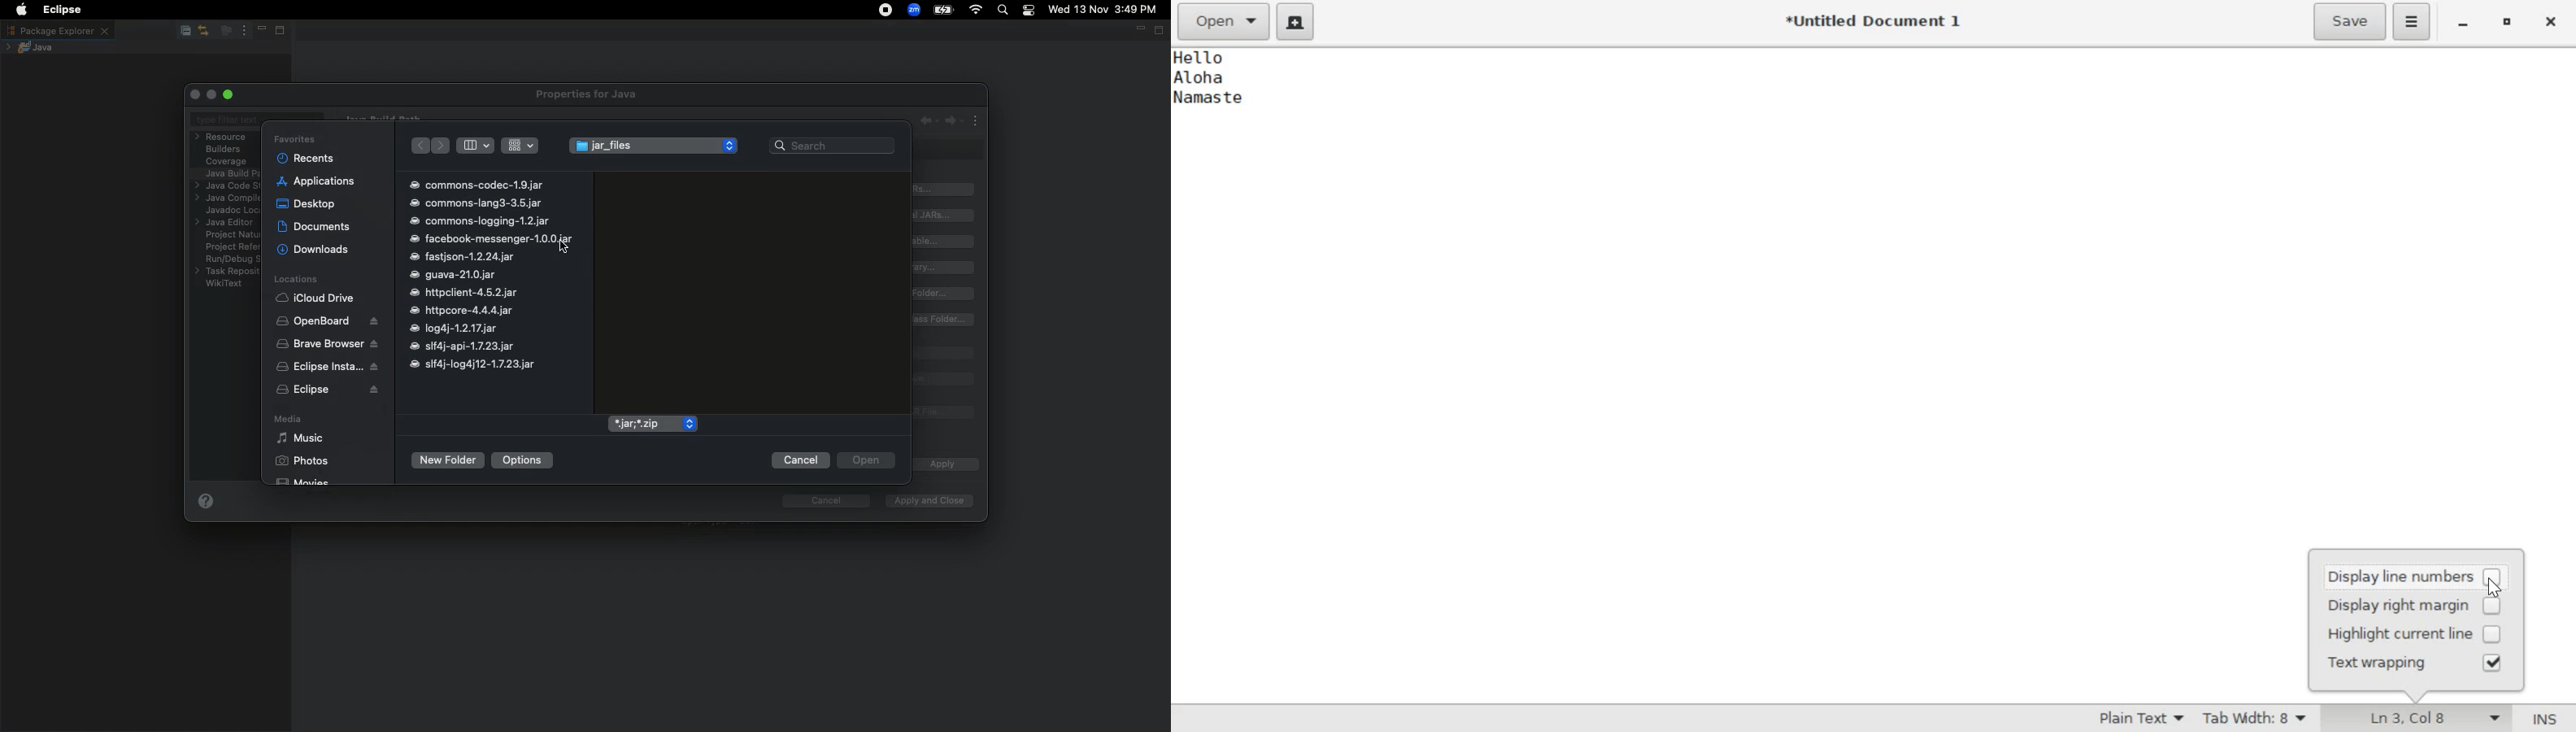 This screenshot has width=2576, height=756. What do you see at coordinates (1103, 8) in the screenshot?
I see `Wed 13 Nov 3:49 PM` at bounding box center [1103, 8].